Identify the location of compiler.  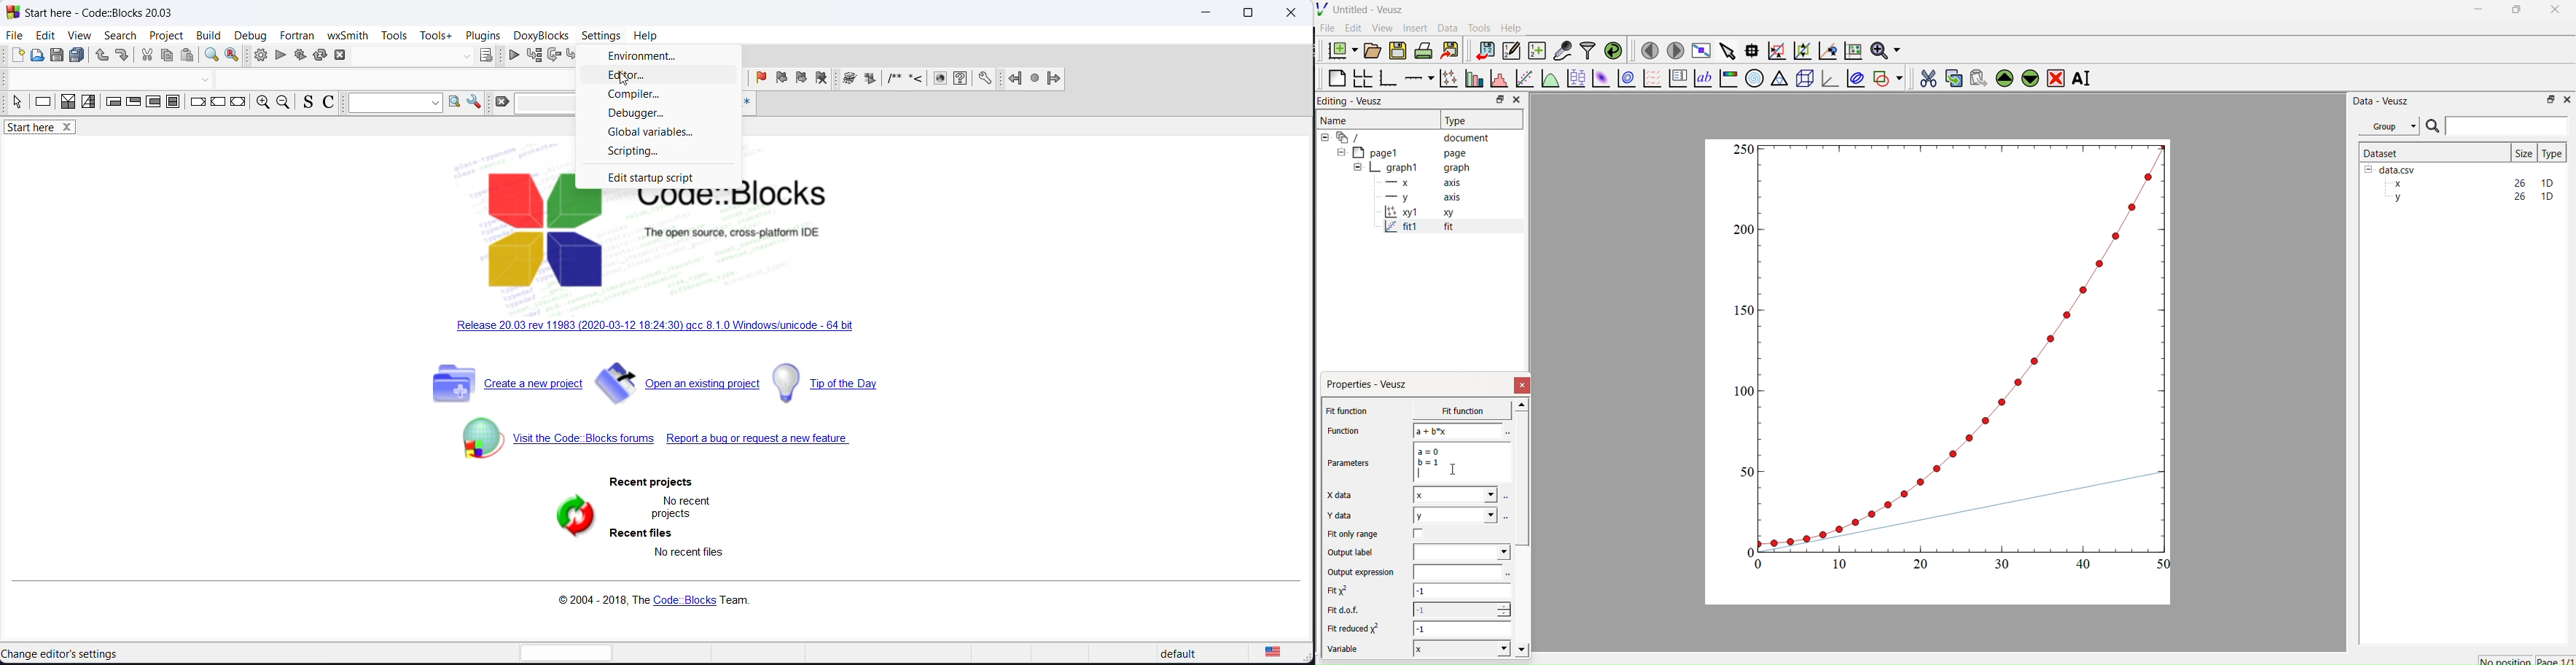
(656, 95).